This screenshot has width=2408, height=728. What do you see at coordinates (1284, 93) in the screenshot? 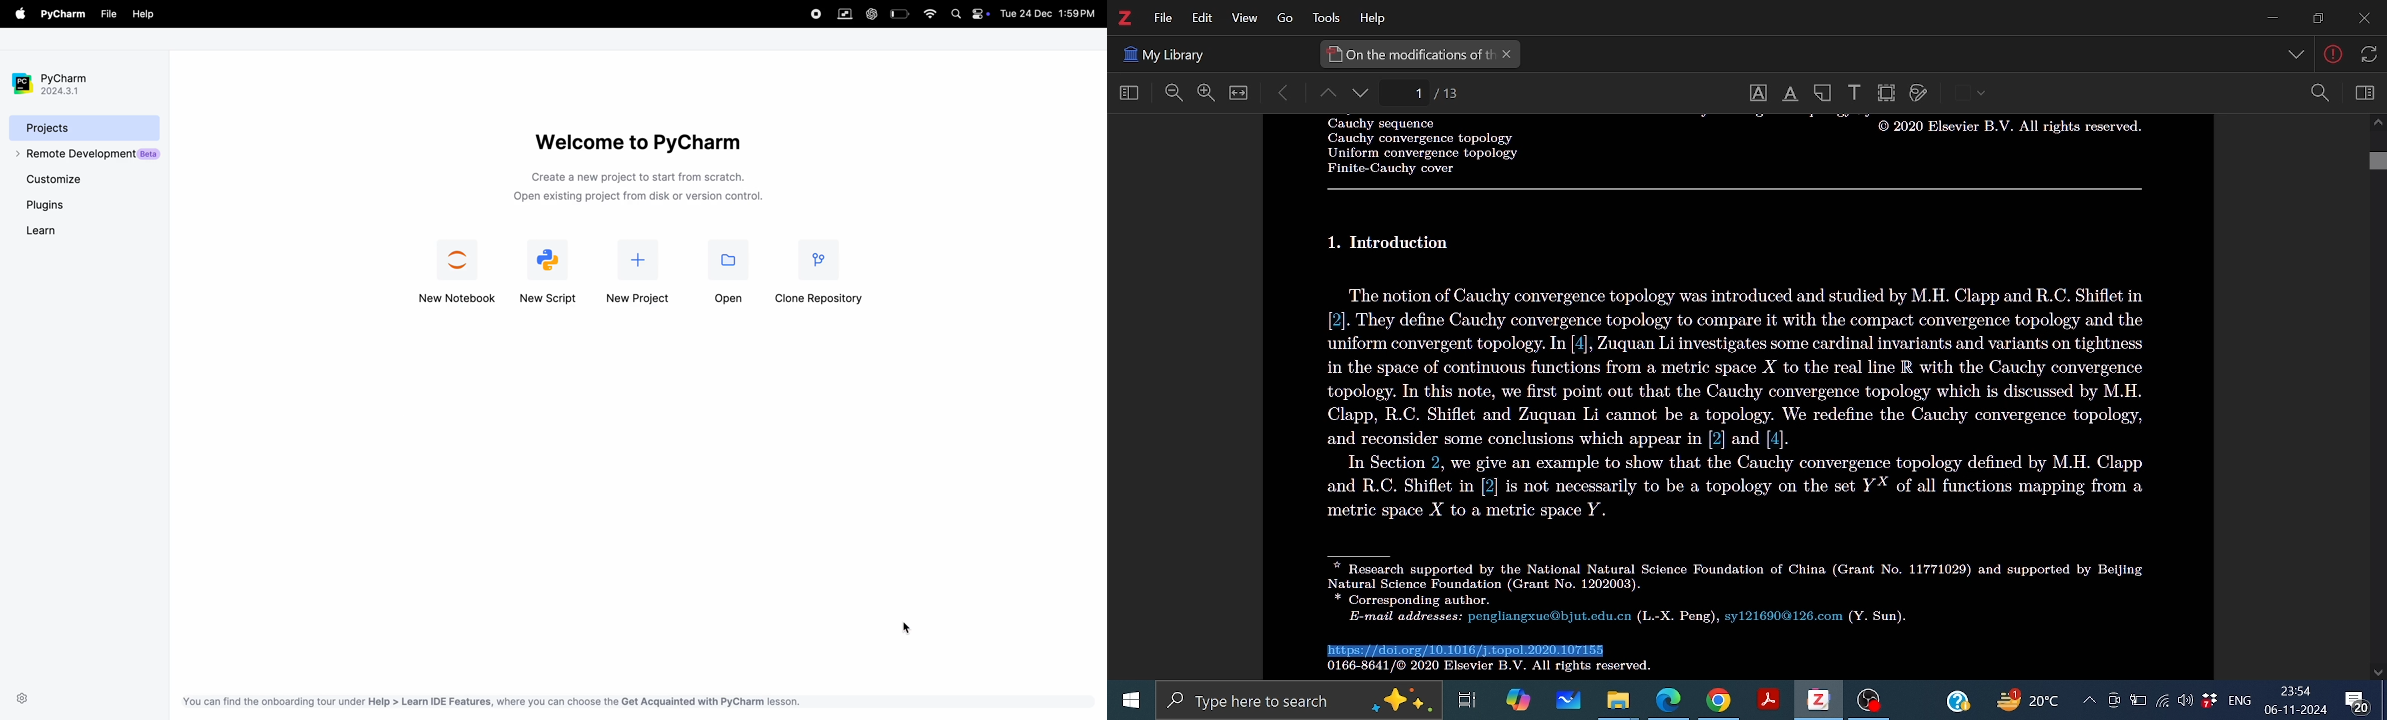
I see `Move back` at bounding box center [1284, 93].